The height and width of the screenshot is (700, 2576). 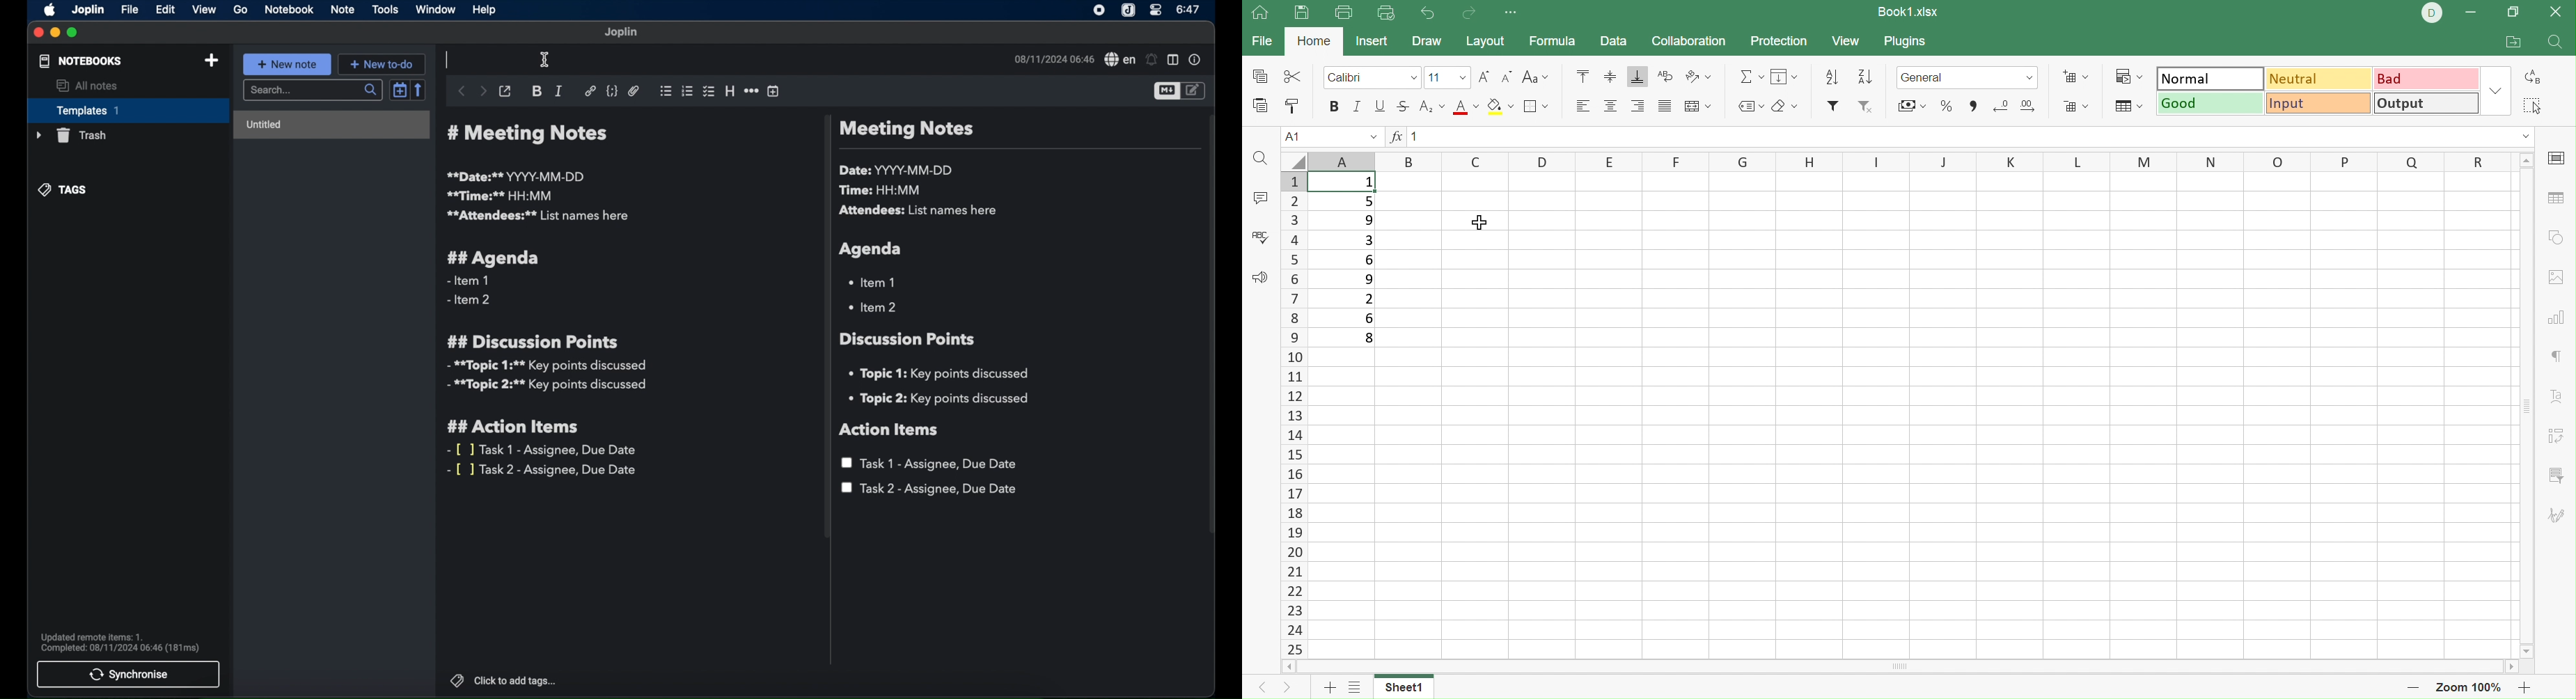 I want to click on Align middle, so click(x=1610, y=76).